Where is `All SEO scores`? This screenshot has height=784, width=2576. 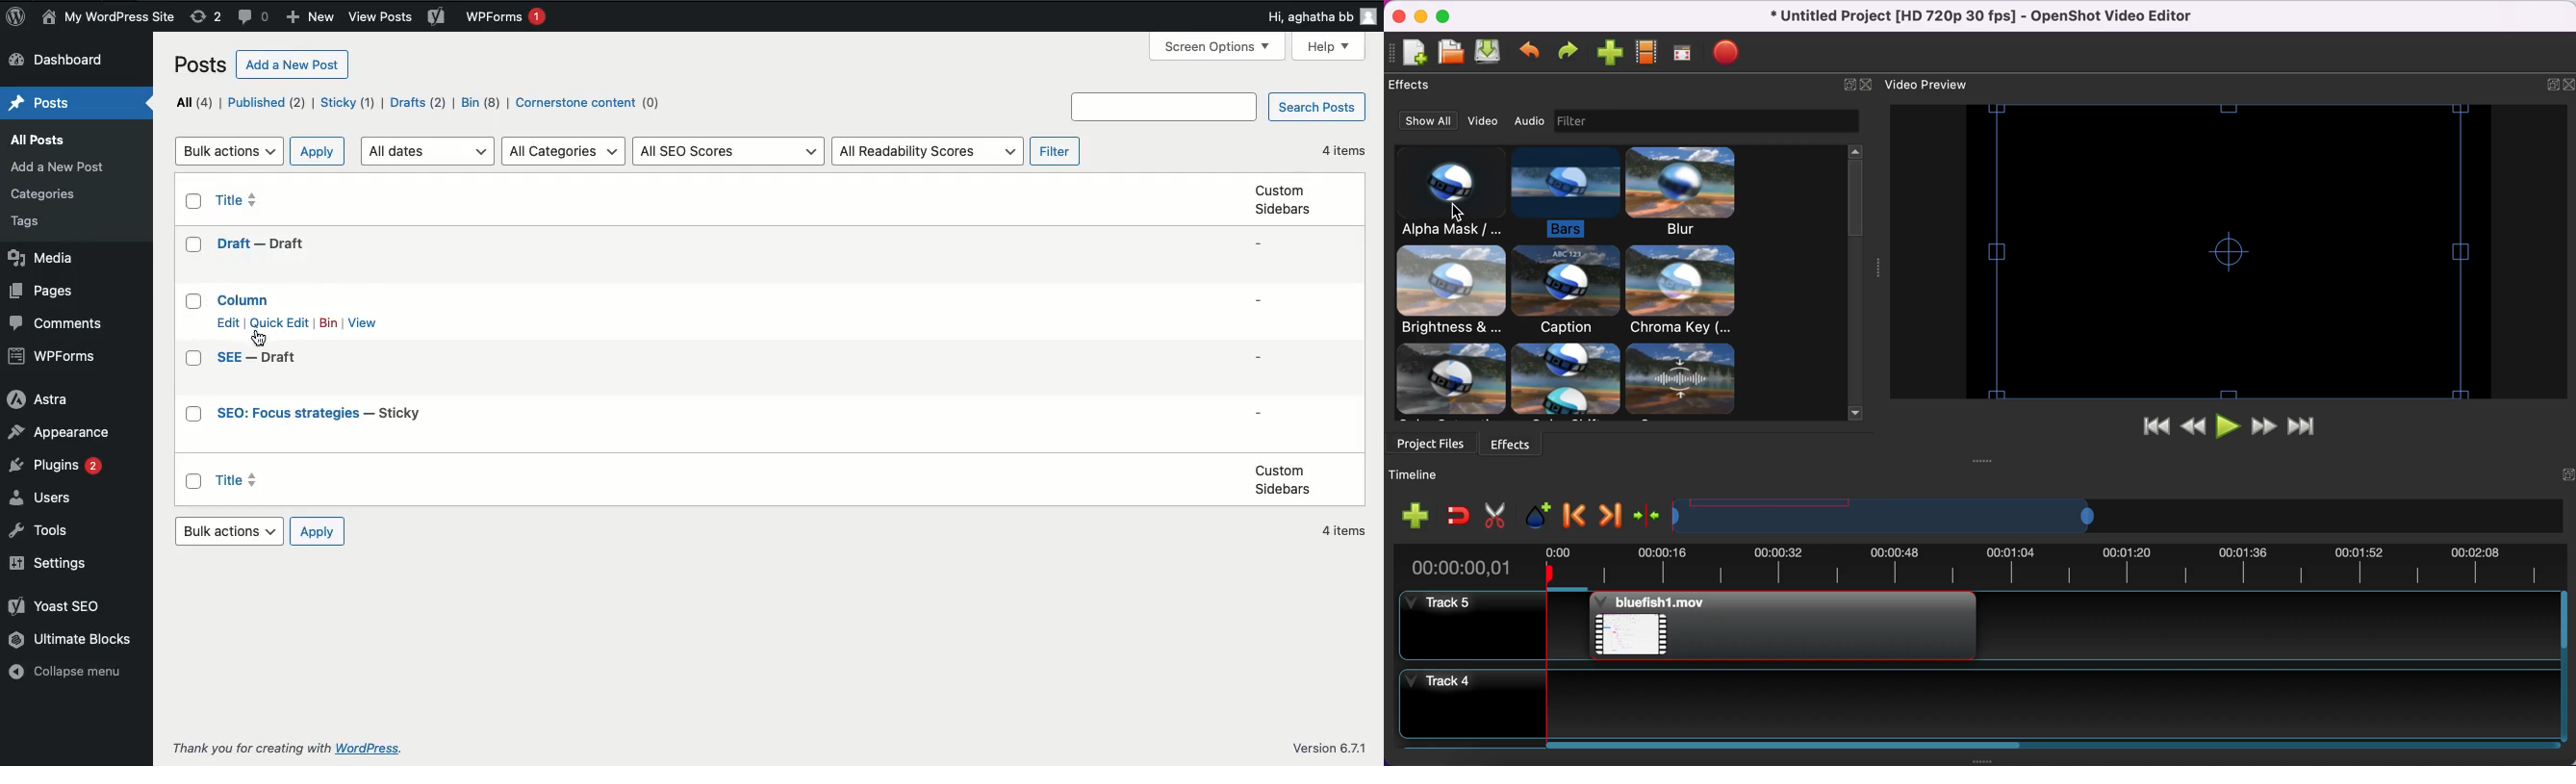
All SEO scores is located at coordinates (731, 152).